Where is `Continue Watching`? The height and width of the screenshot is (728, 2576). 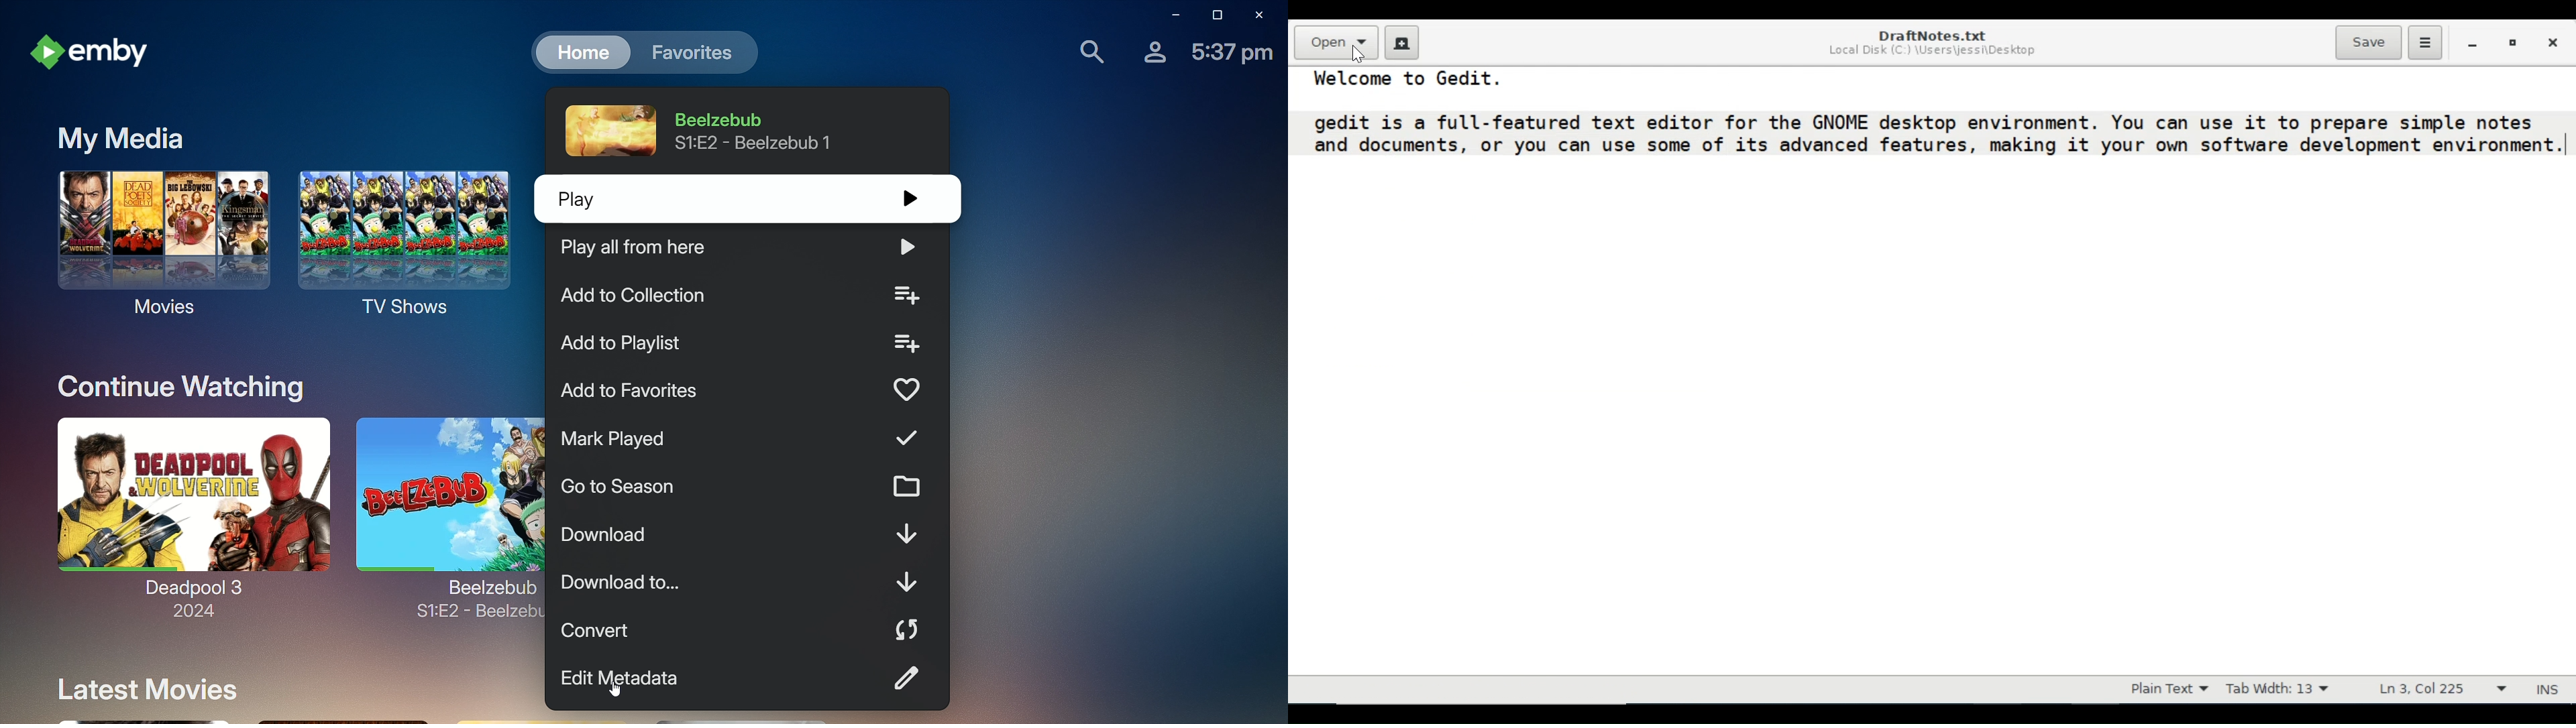
Continue Watching is located at coordinates (174, 382).